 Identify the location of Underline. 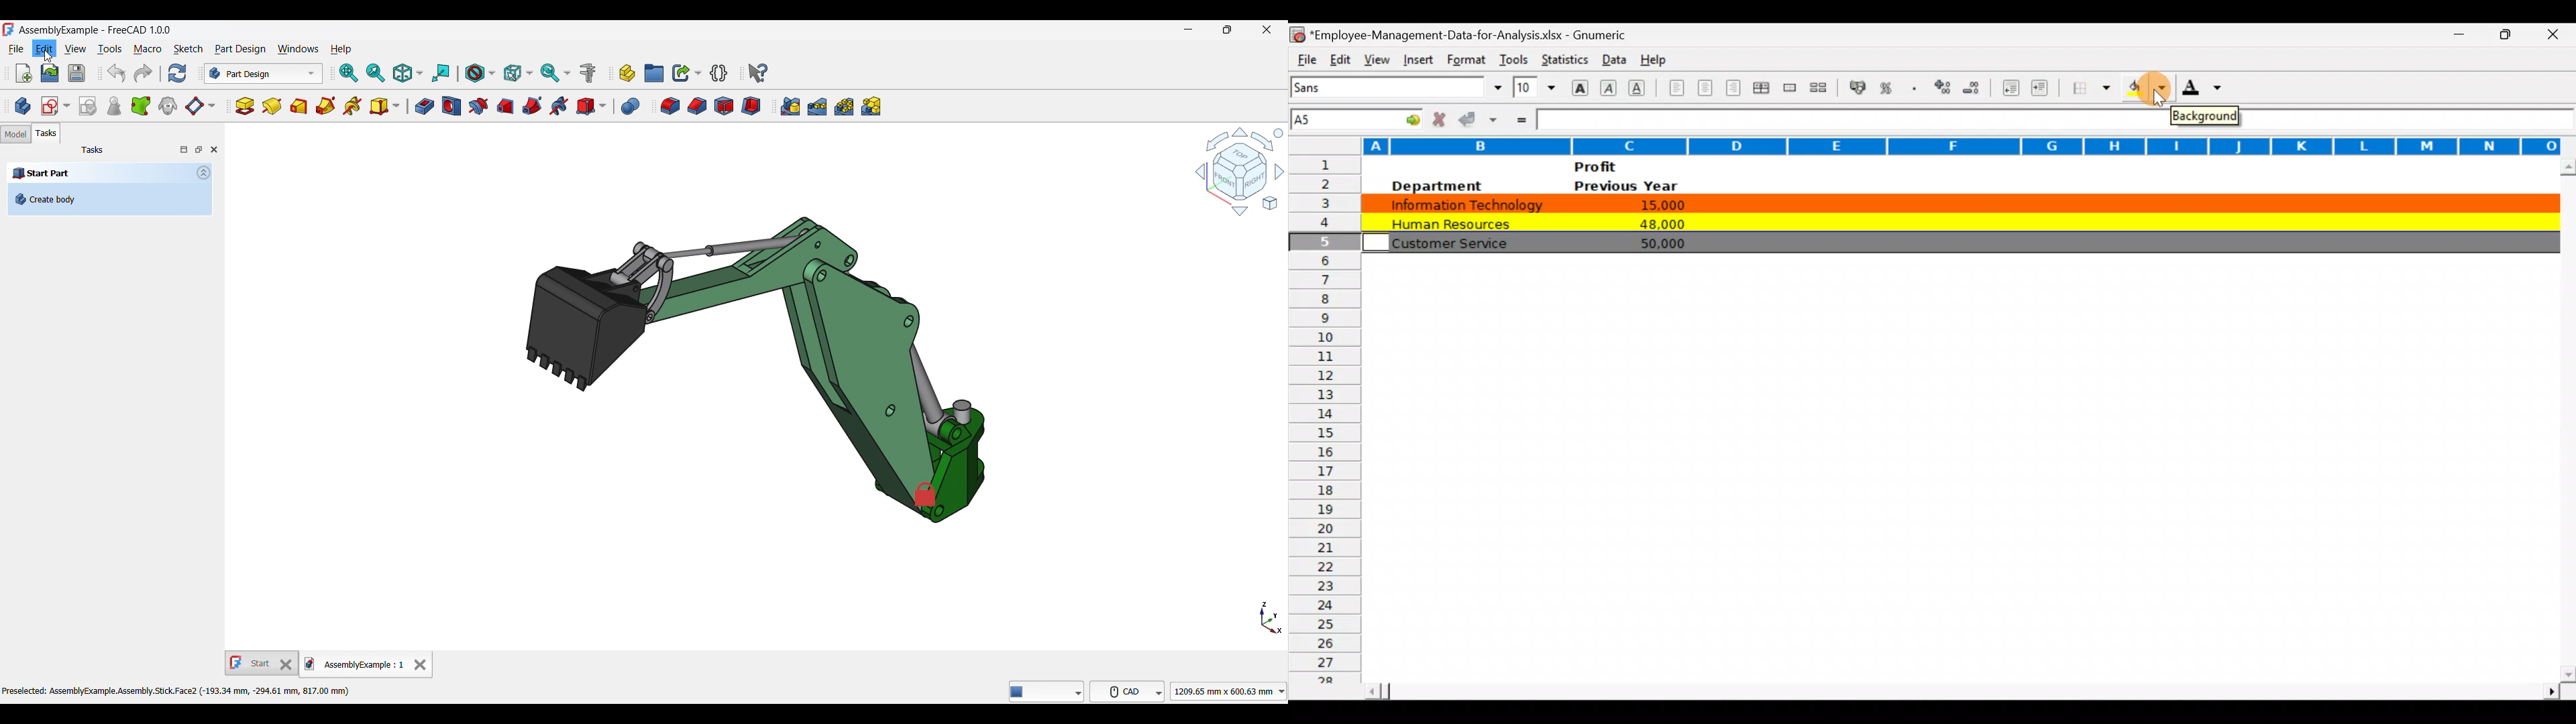
(1641, 87).